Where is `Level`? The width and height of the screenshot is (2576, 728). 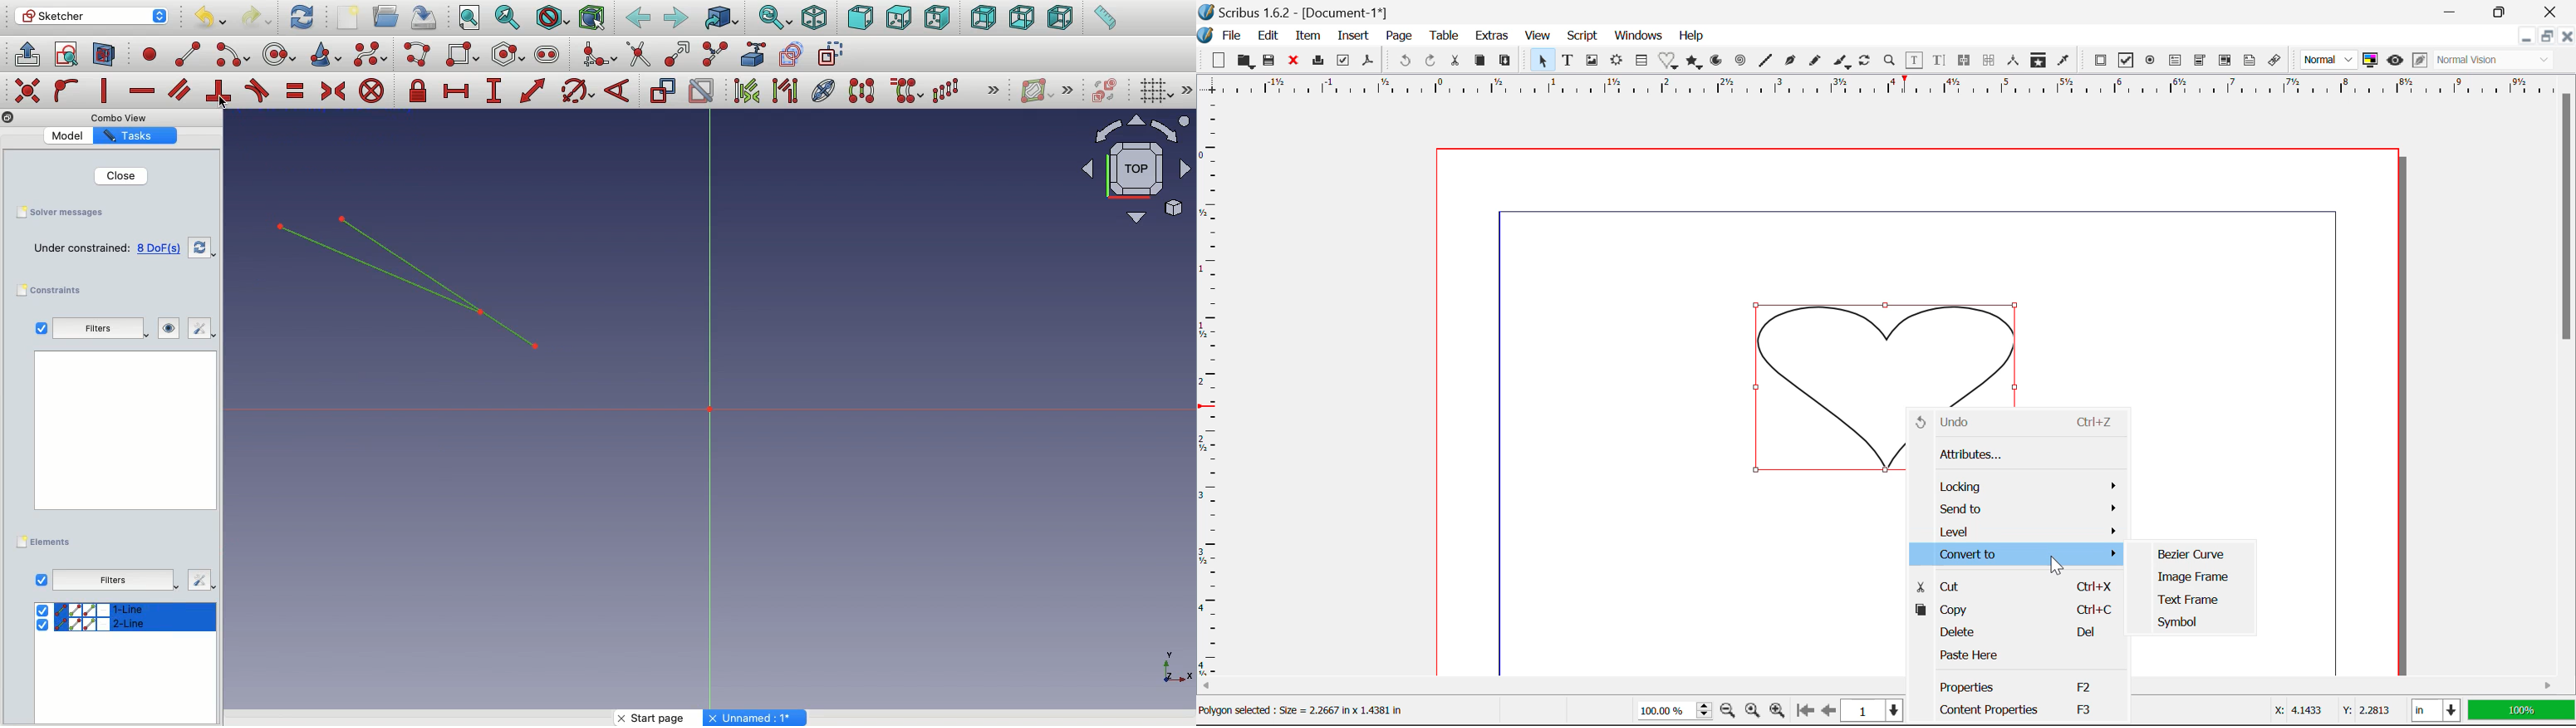 Level is located at coordinates (2020, 530).